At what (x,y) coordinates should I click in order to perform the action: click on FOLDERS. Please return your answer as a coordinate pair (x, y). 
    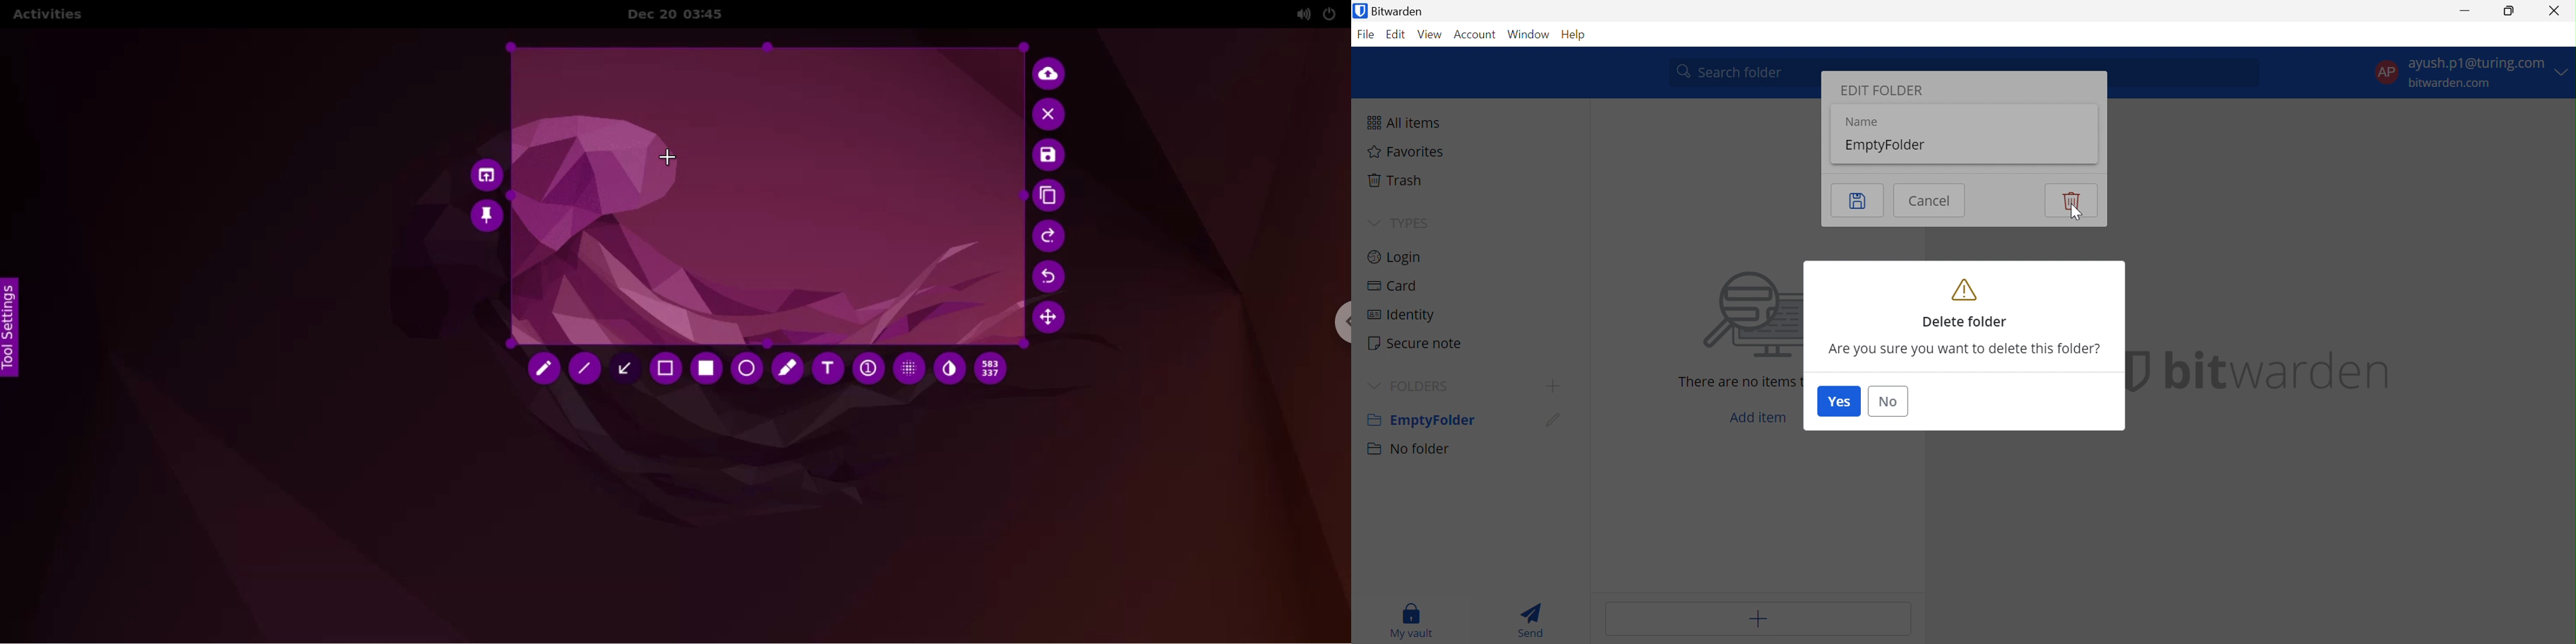
    Looking at the image, I should click on (1423, 387).